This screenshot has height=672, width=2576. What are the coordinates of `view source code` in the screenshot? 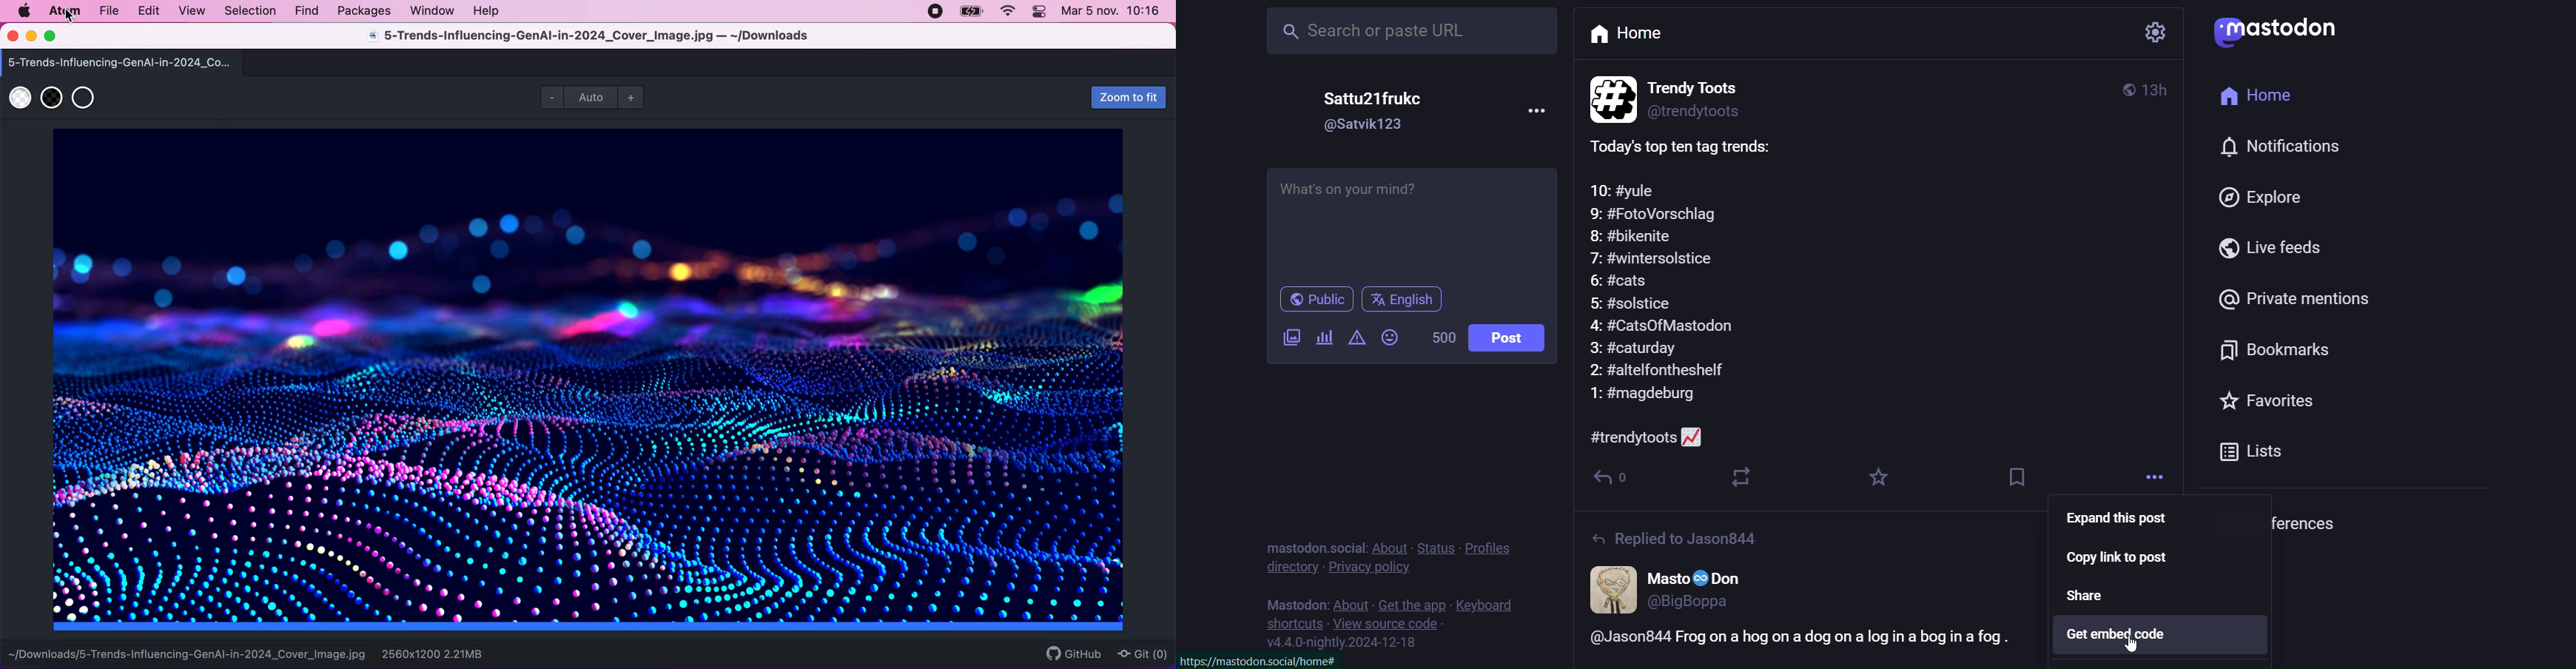 It's located at (1399, 624).